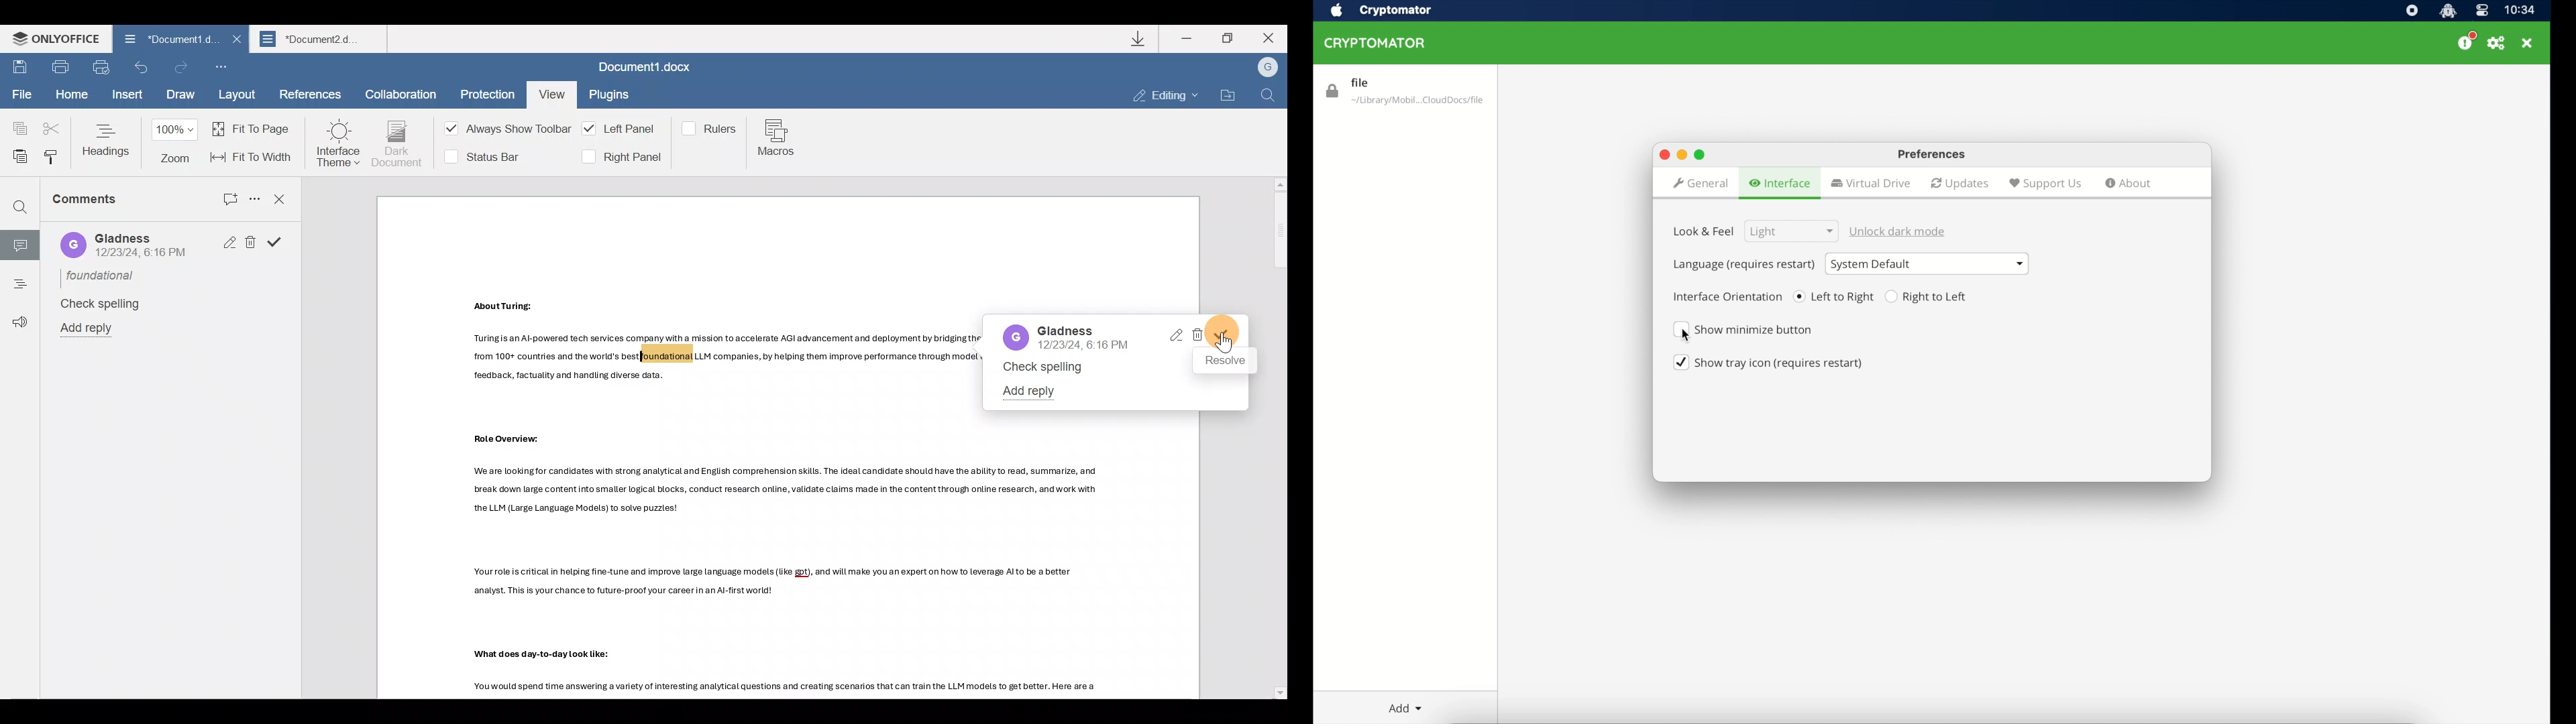  Describe the element at coordinates (107, 139) in the screenshot. I see `Headings` at that location.